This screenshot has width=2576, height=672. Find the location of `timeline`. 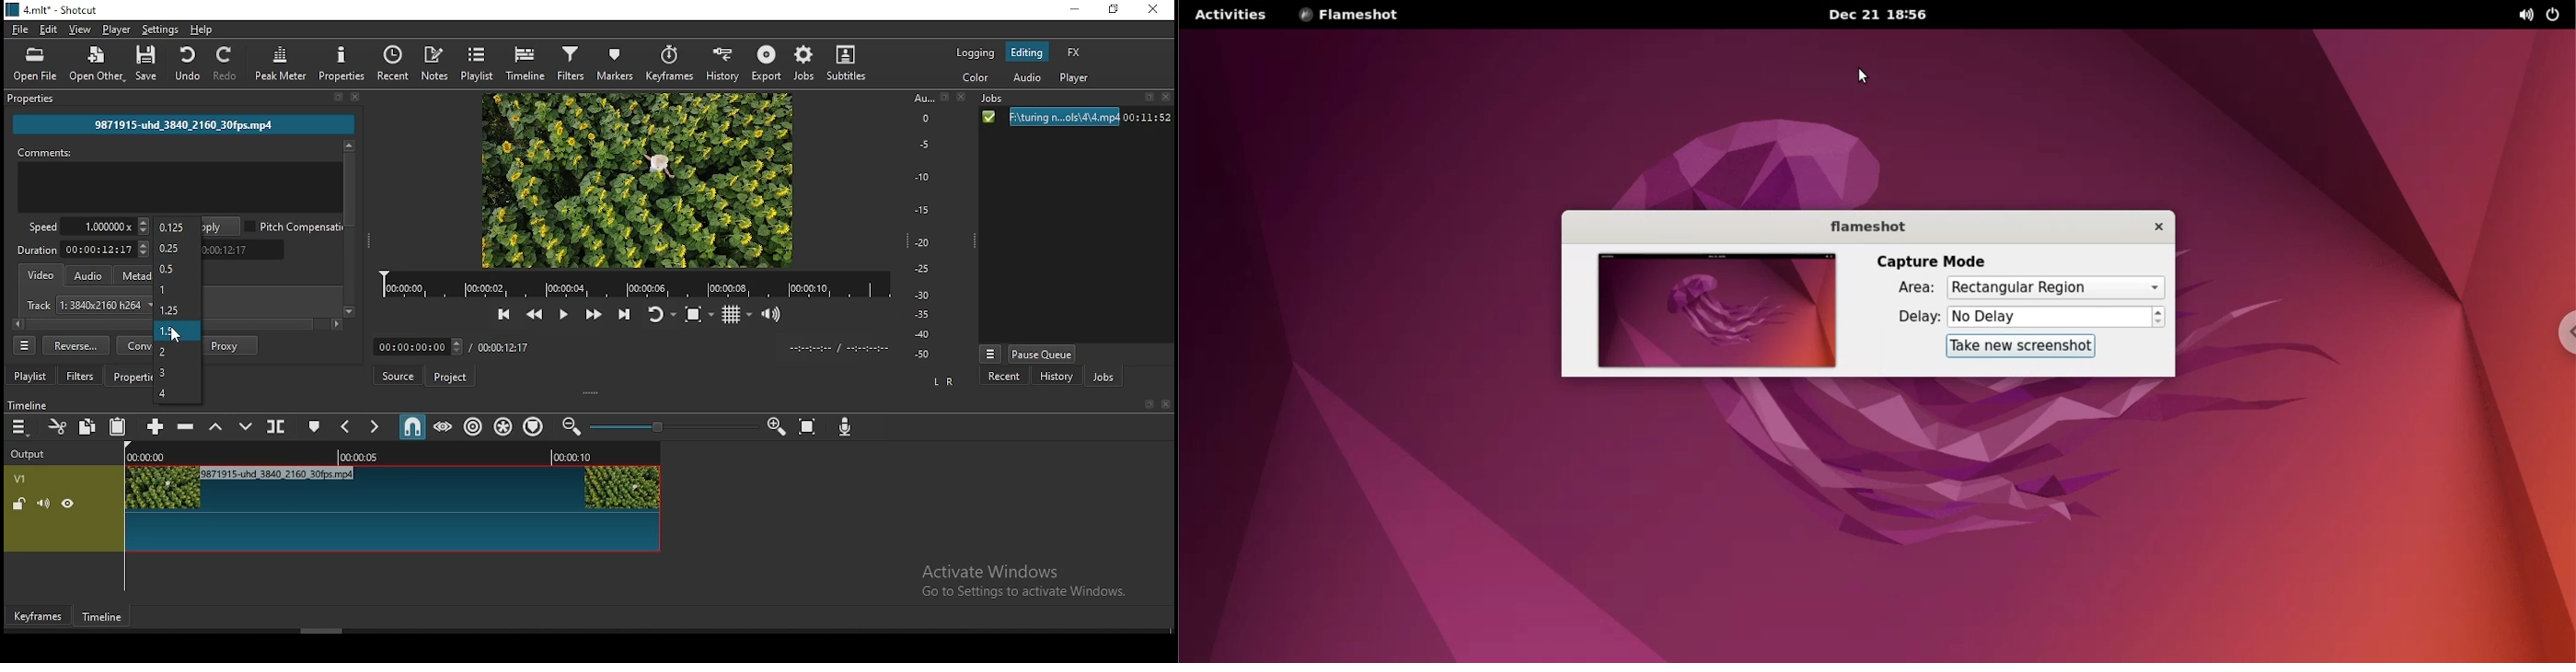

timeline is located at coordinates (36, 403).